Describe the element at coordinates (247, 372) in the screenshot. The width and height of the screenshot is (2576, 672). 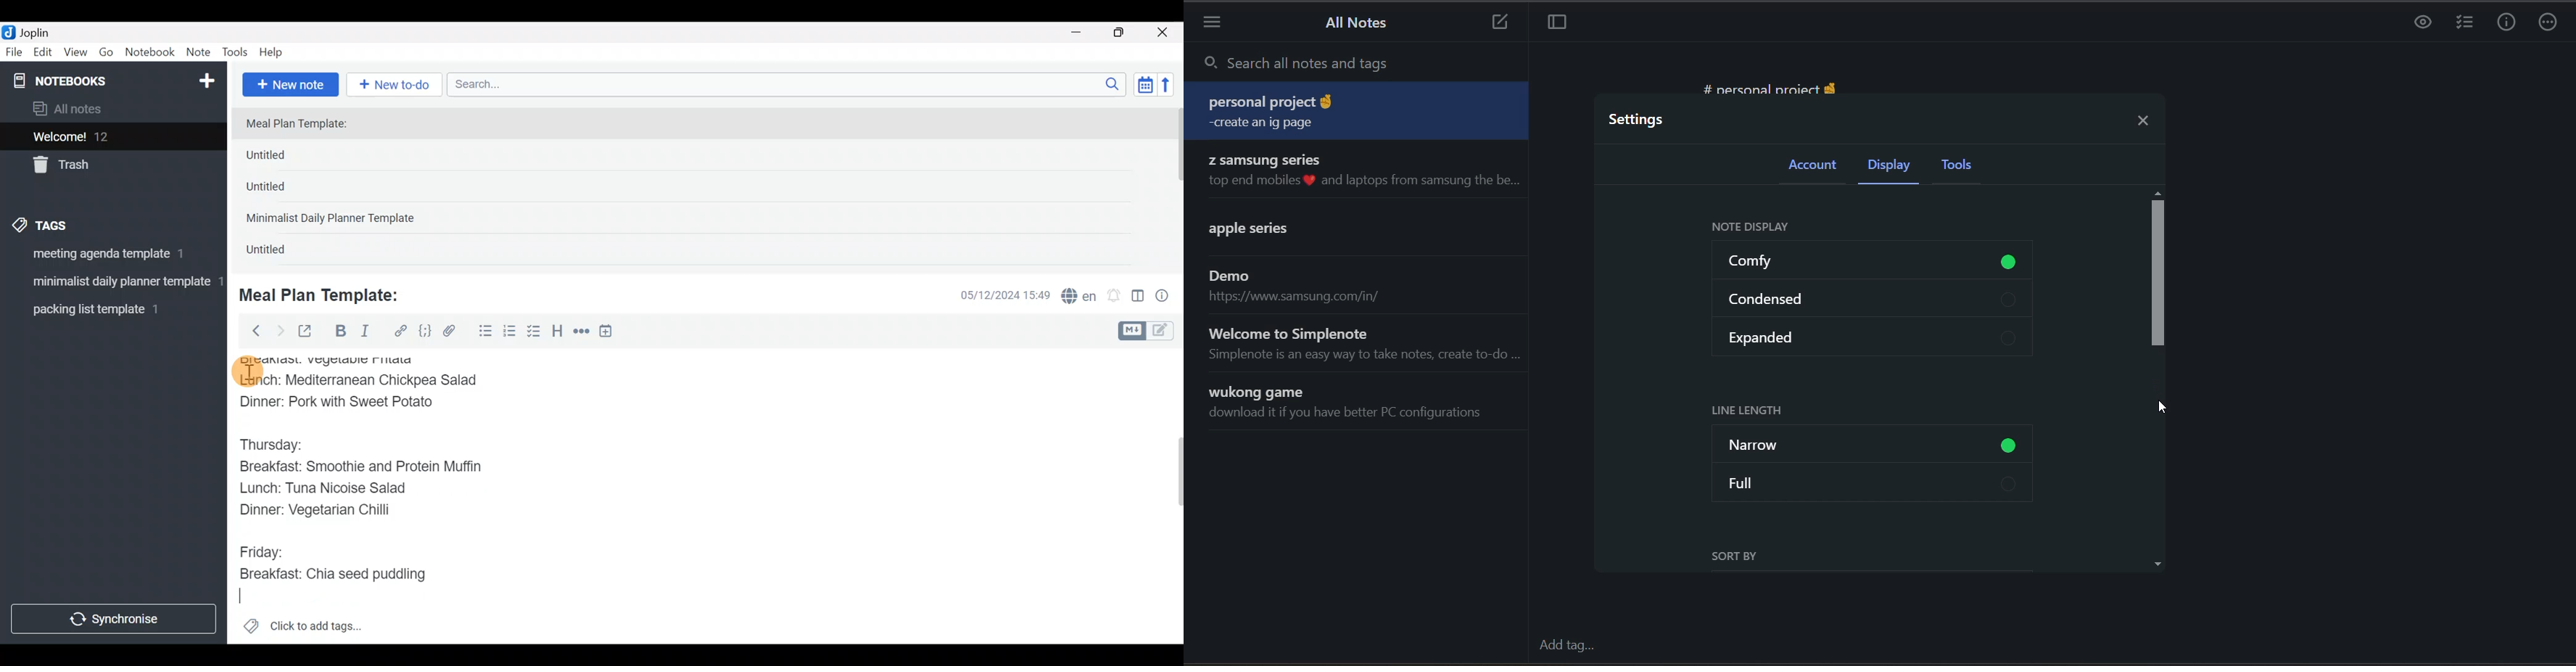
I see `cursor` at that location.